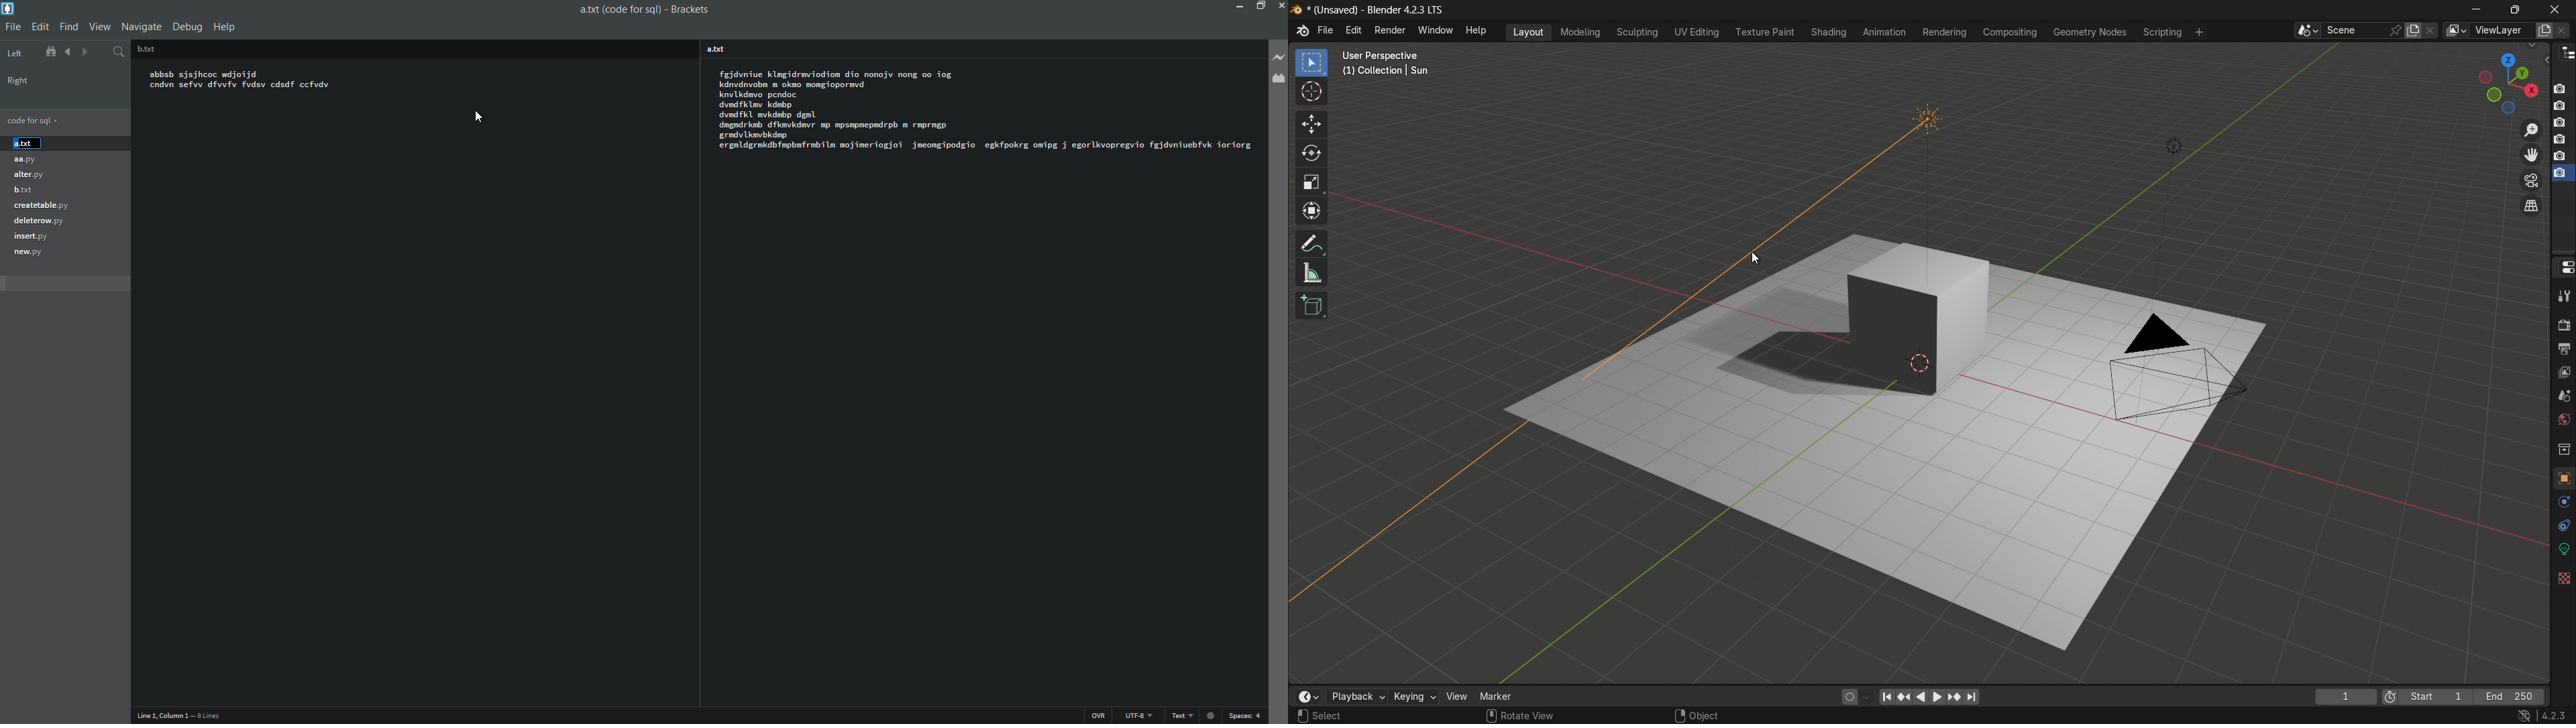 The image size is (2576, 728). What do you see at coordinates (1831, 32) in the screenshot?
I see `shading` at bounding box center [1831, 32].